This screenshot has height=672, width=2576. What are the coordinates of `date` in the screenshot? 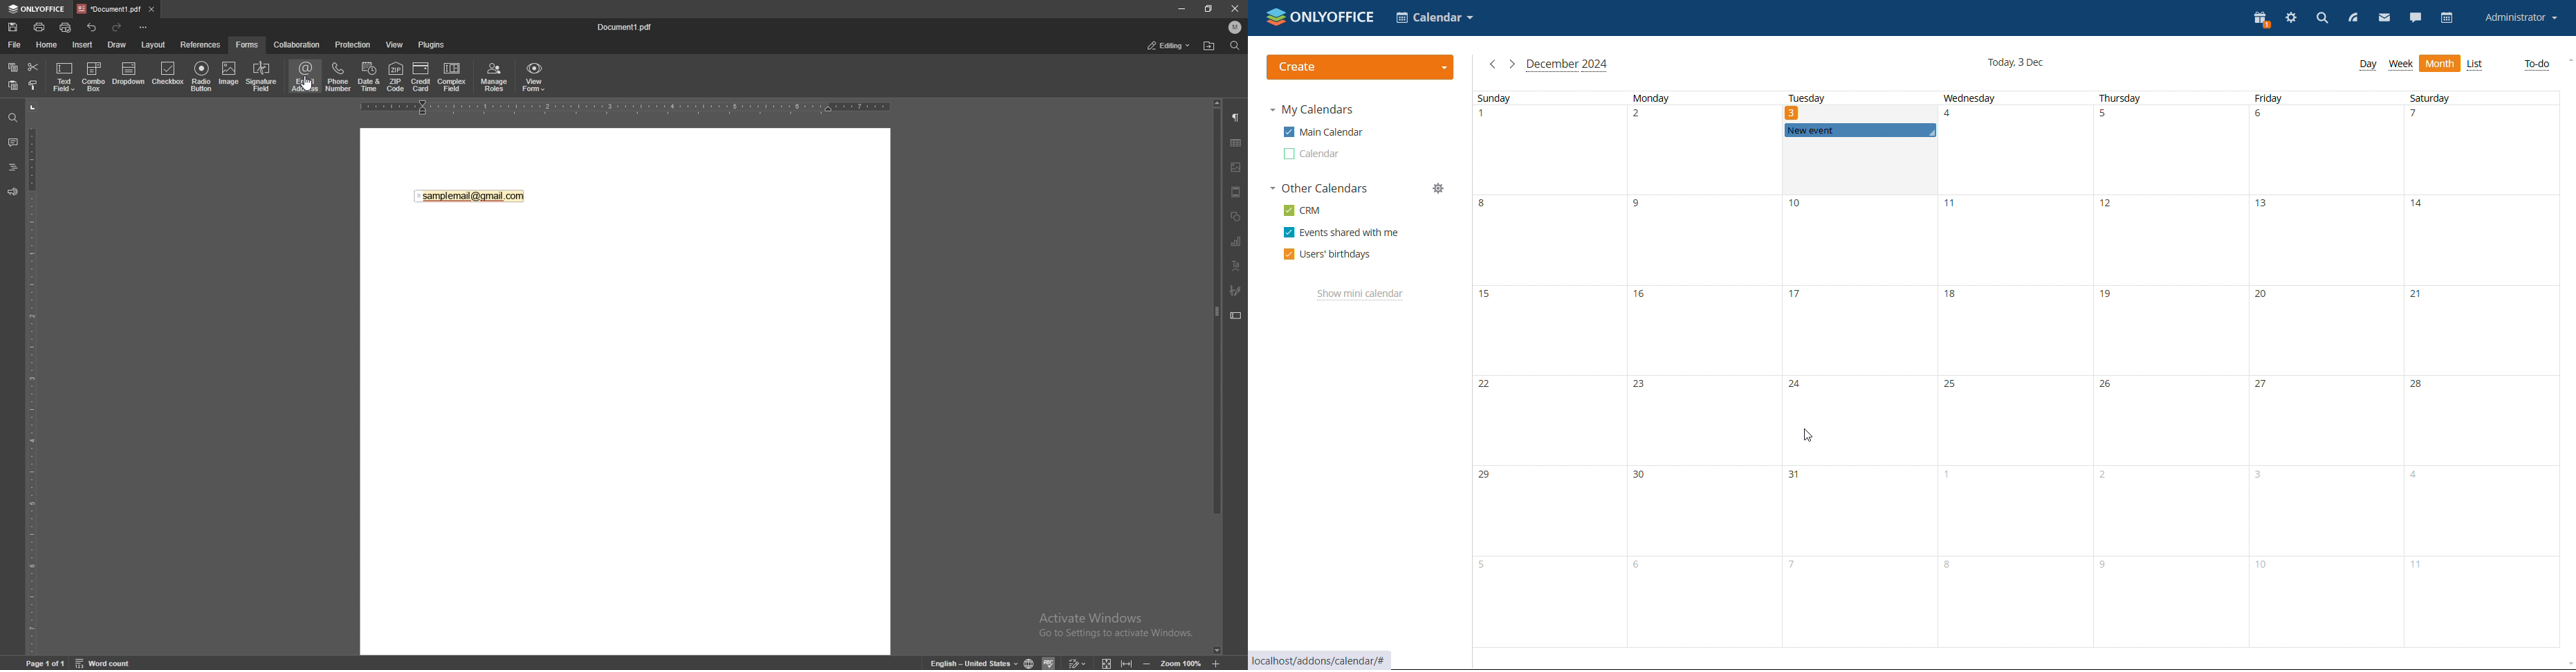 It's located at (2480, 419).